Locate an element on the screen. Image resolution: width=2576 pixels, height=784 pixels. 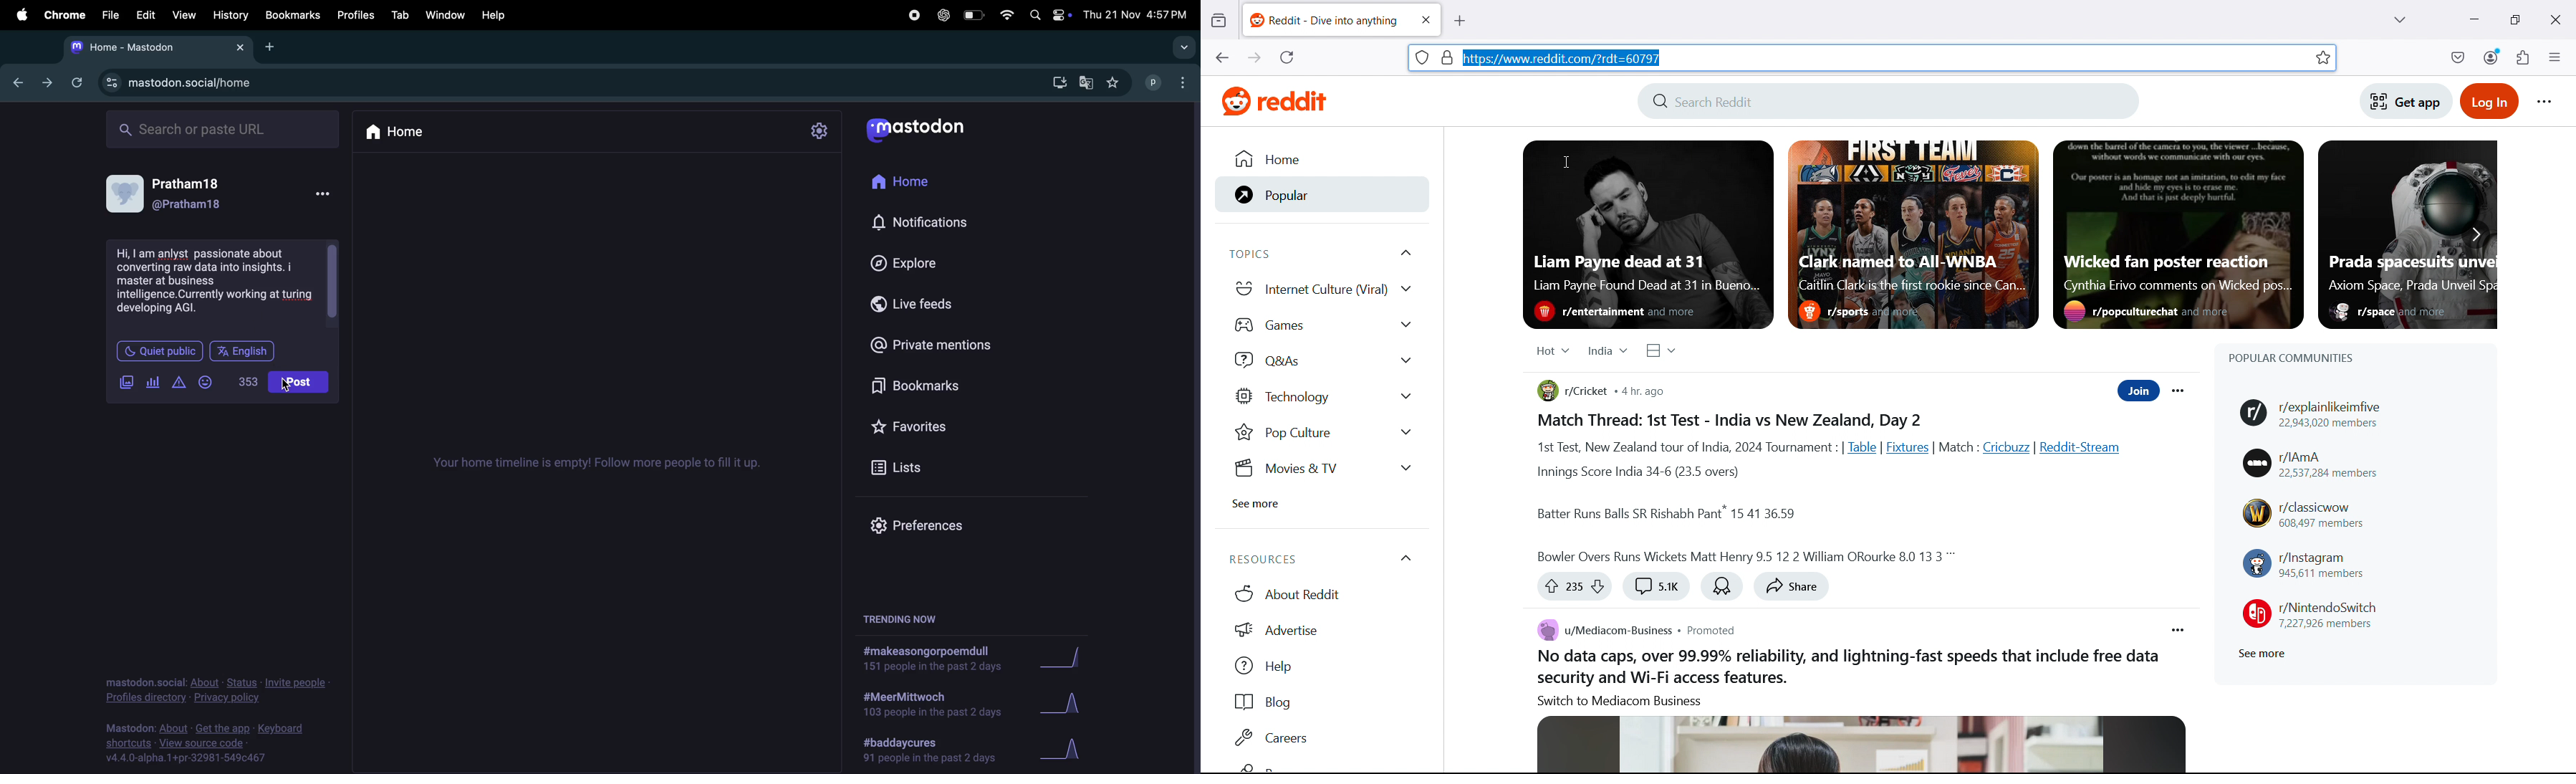
Add new tab is located at coordinates (271, 47).